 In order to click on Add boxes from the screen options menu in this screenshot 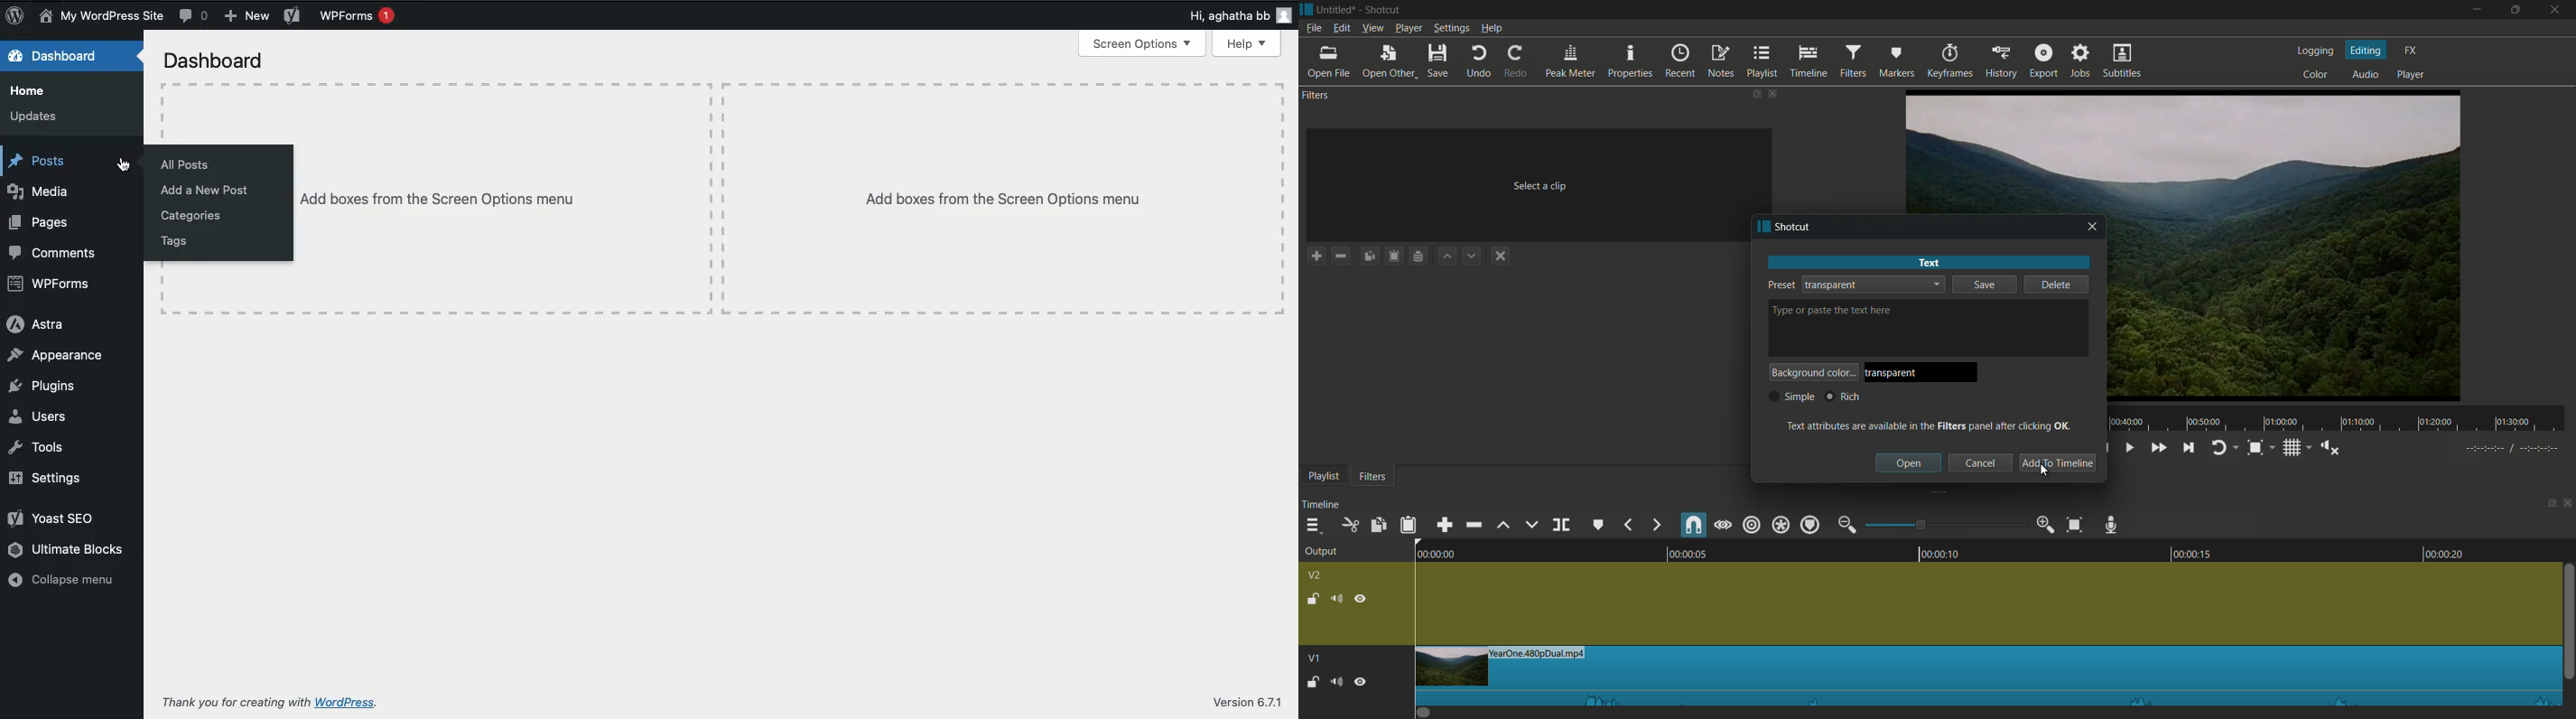, I will do `click(1001, 199)`.